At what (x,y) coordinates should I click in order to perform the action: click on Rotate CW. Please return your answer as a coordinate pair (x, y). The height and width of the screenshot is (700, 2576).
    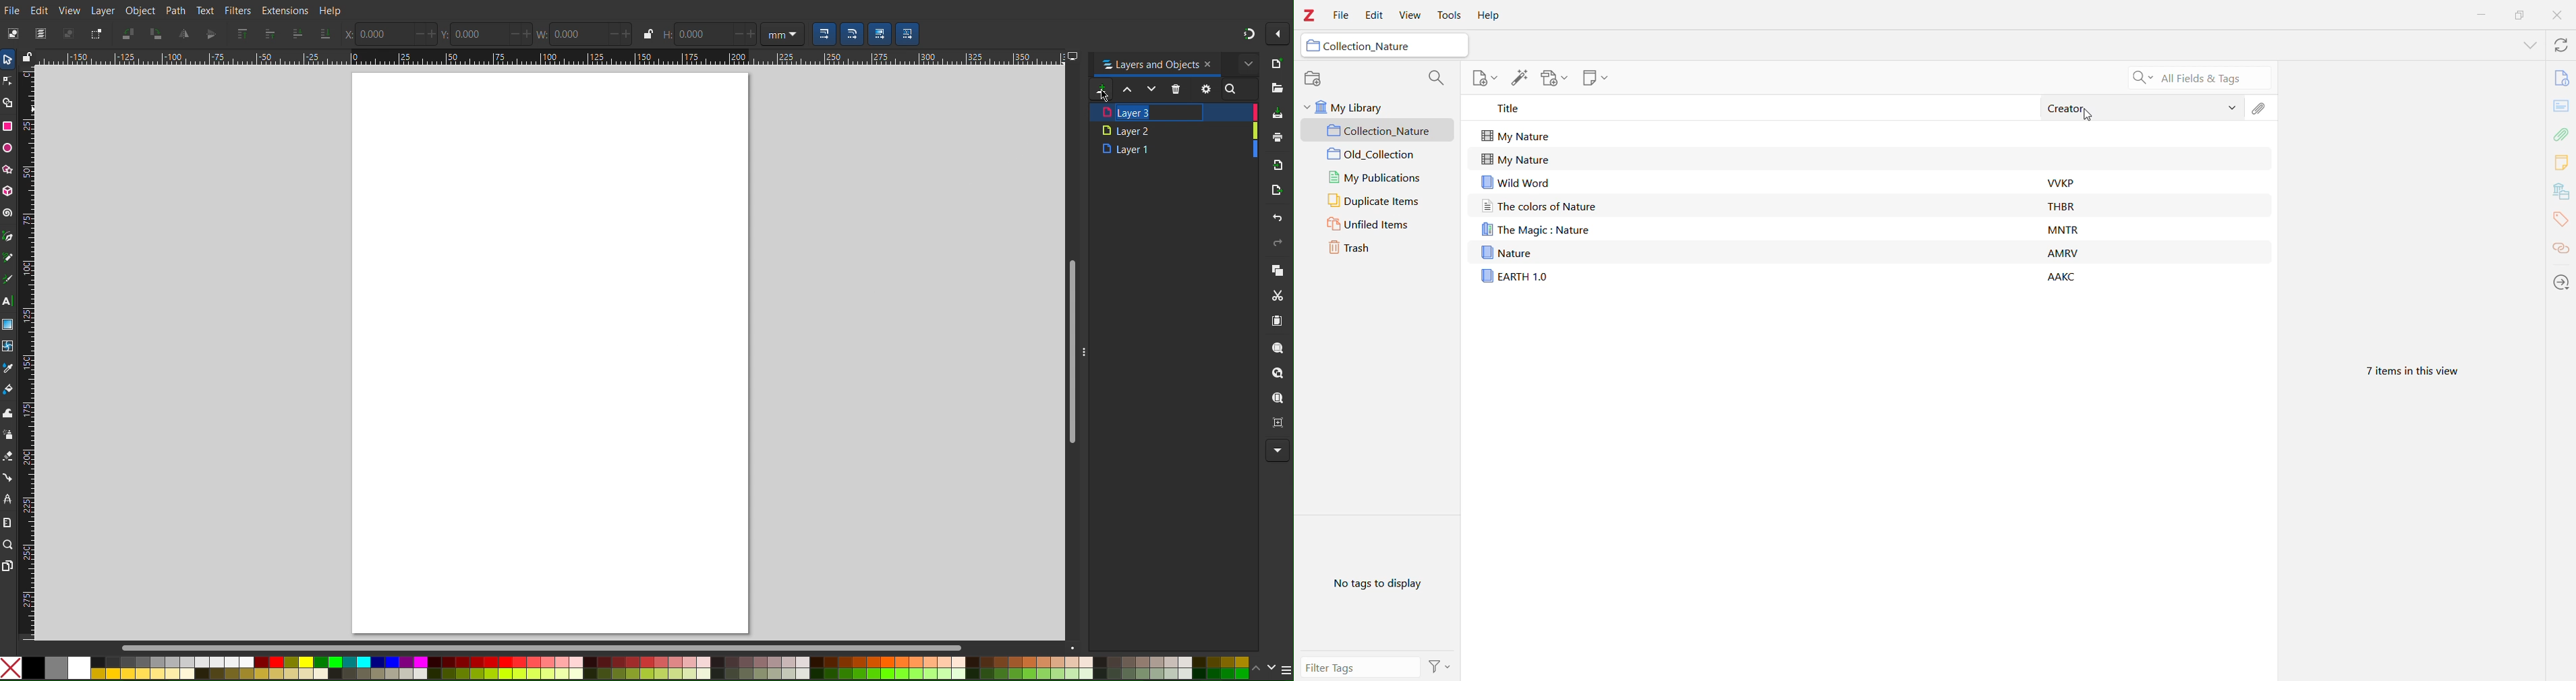
    Looking at the image, I should click on (156, 34).